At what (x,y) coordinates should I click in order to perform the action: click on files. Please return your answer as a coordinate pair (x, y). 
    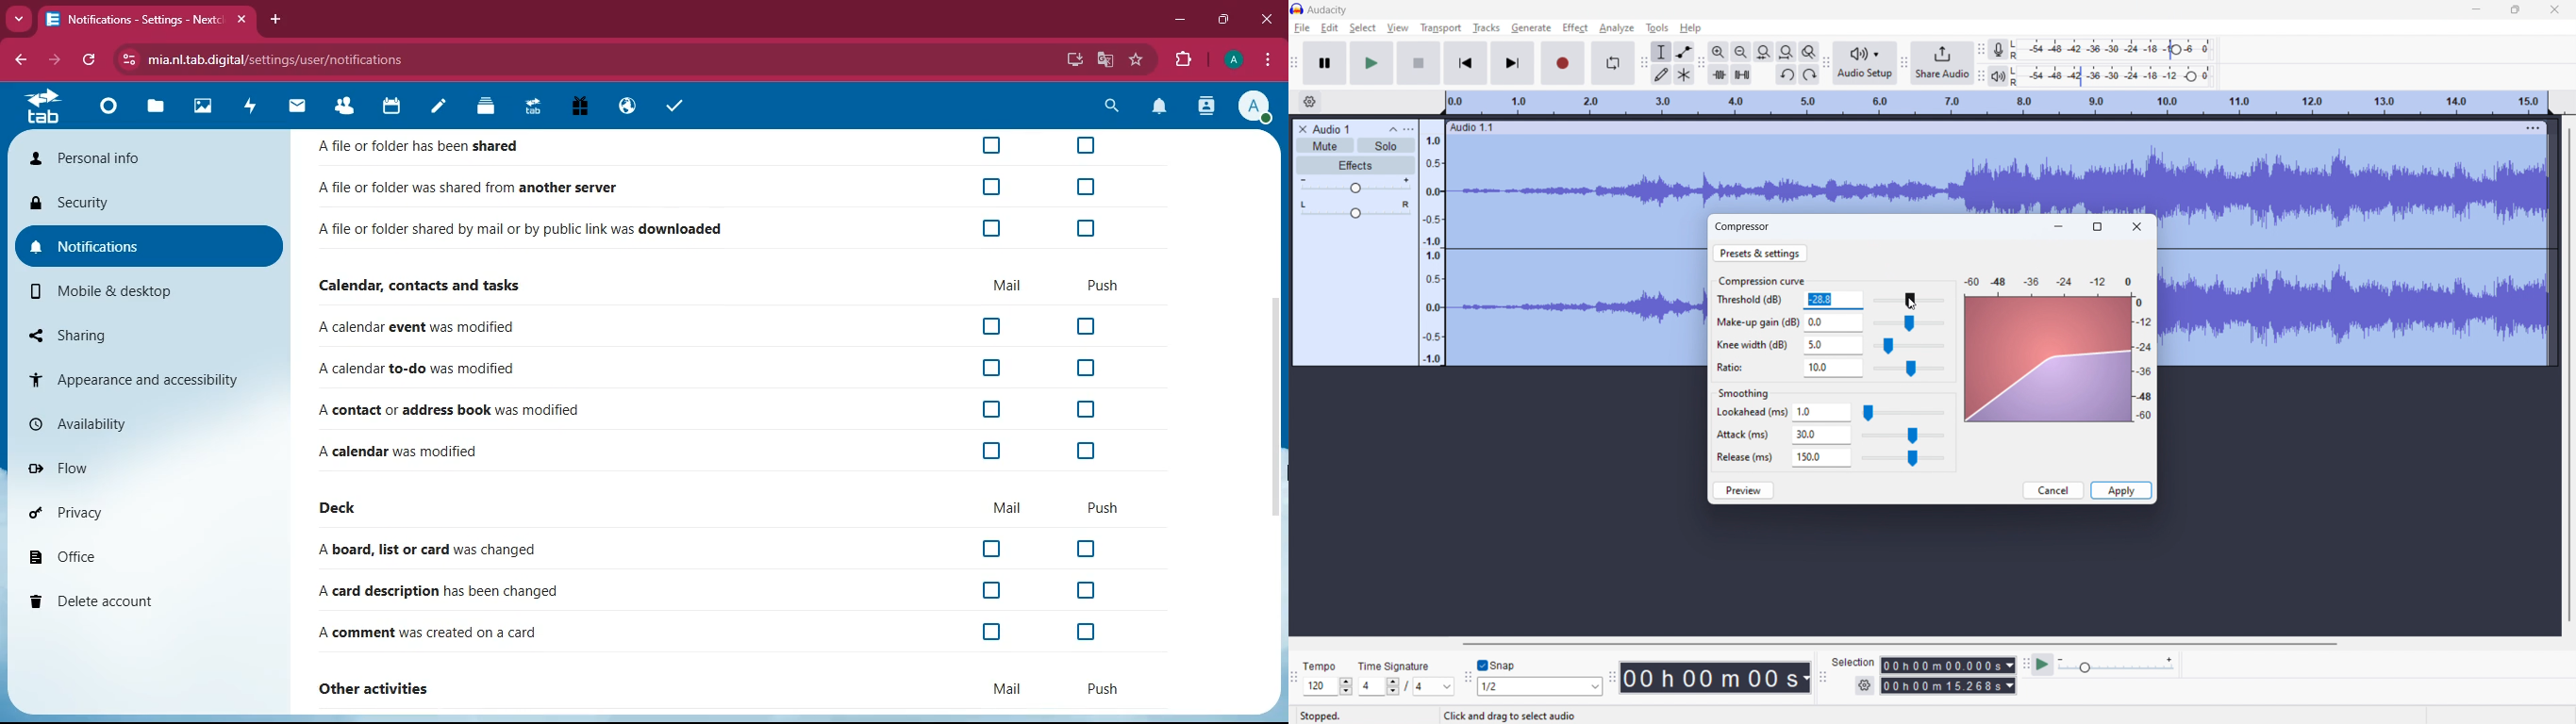
    Looking at the image, I should click on (155, 110).